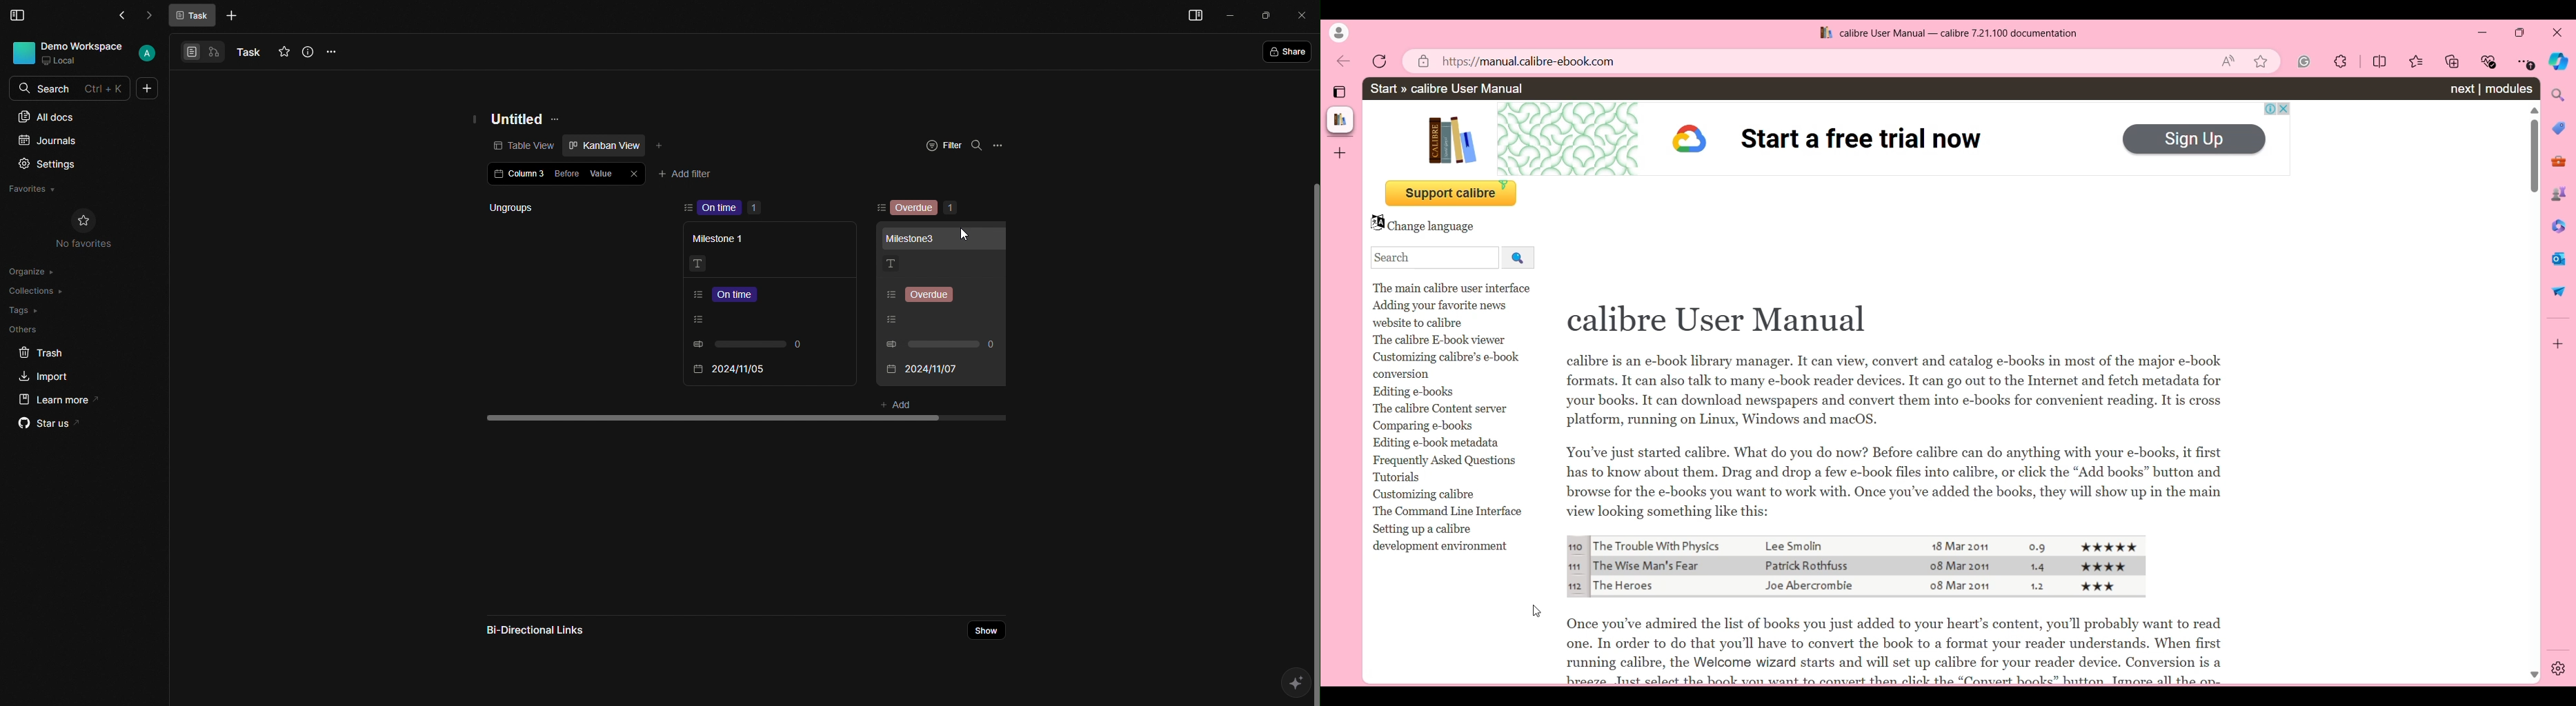  I want to click on All docs, so click(47, 118).